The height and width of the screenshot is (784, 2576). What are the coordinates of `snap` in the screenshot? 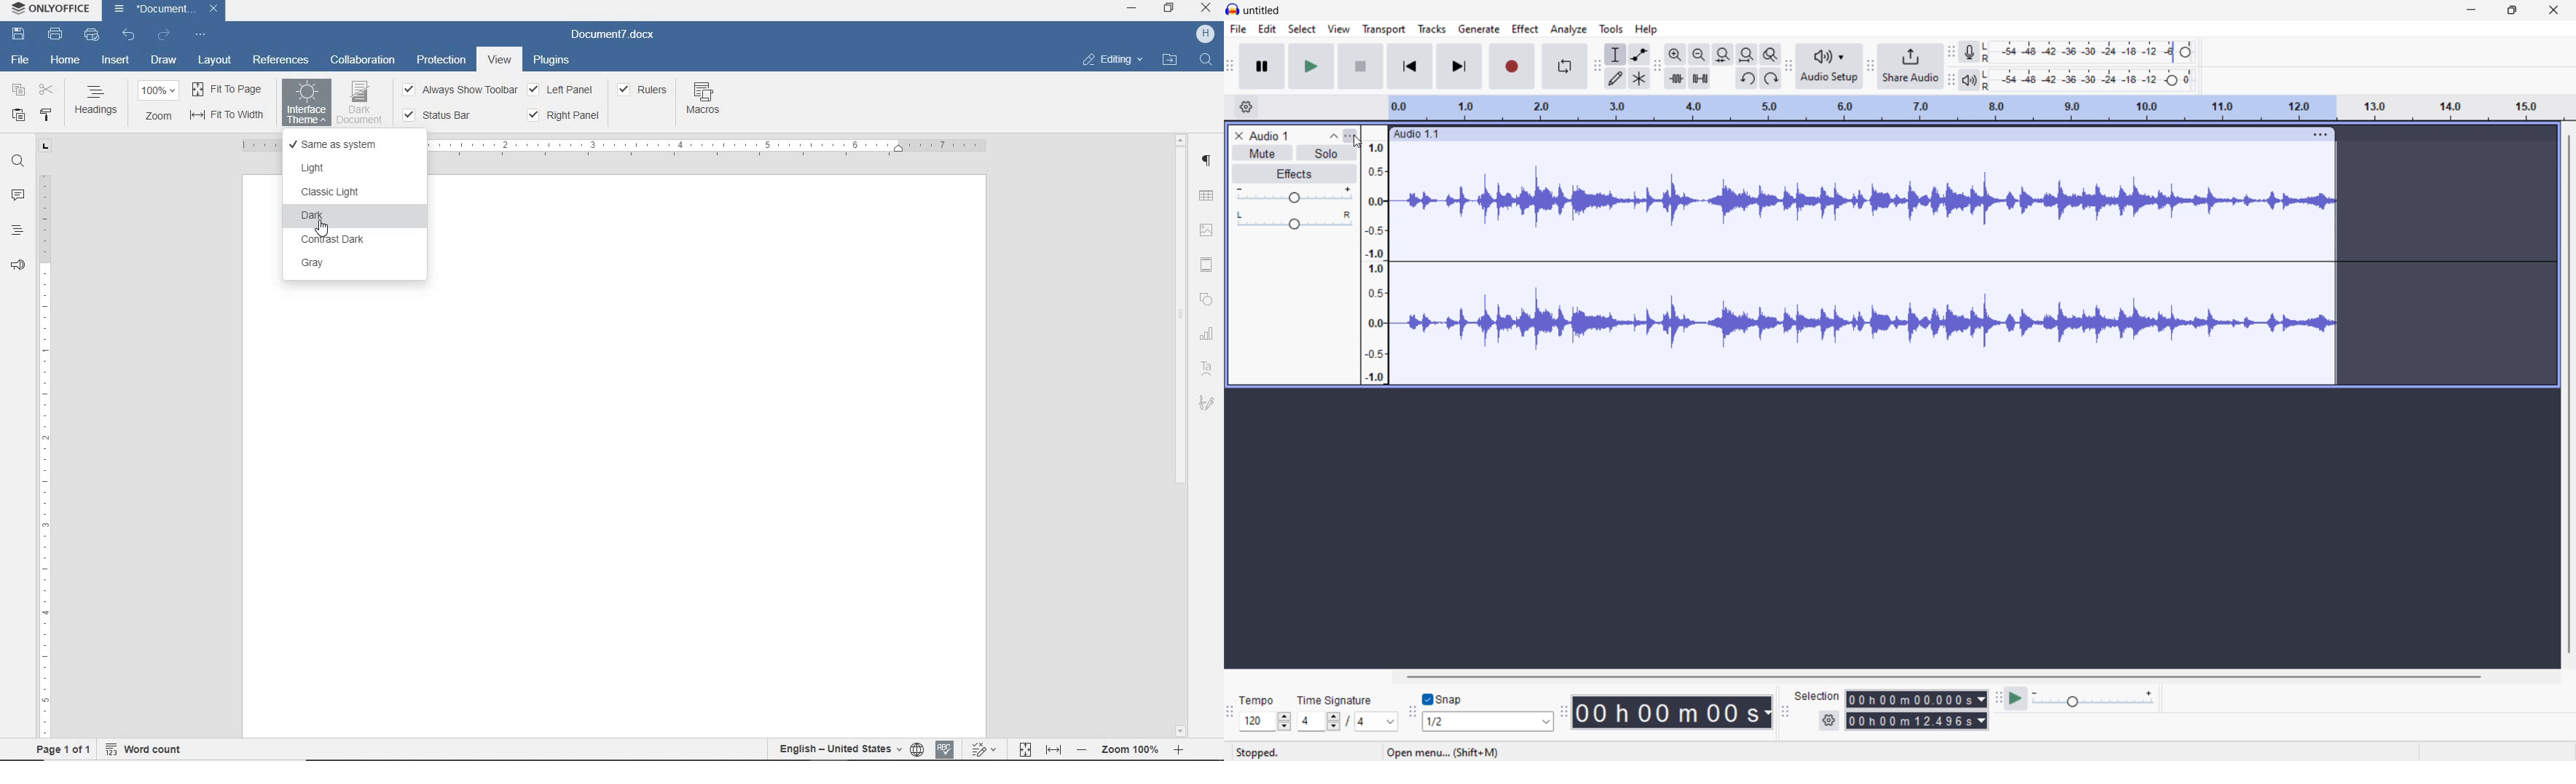 It's located at (1462, 700).